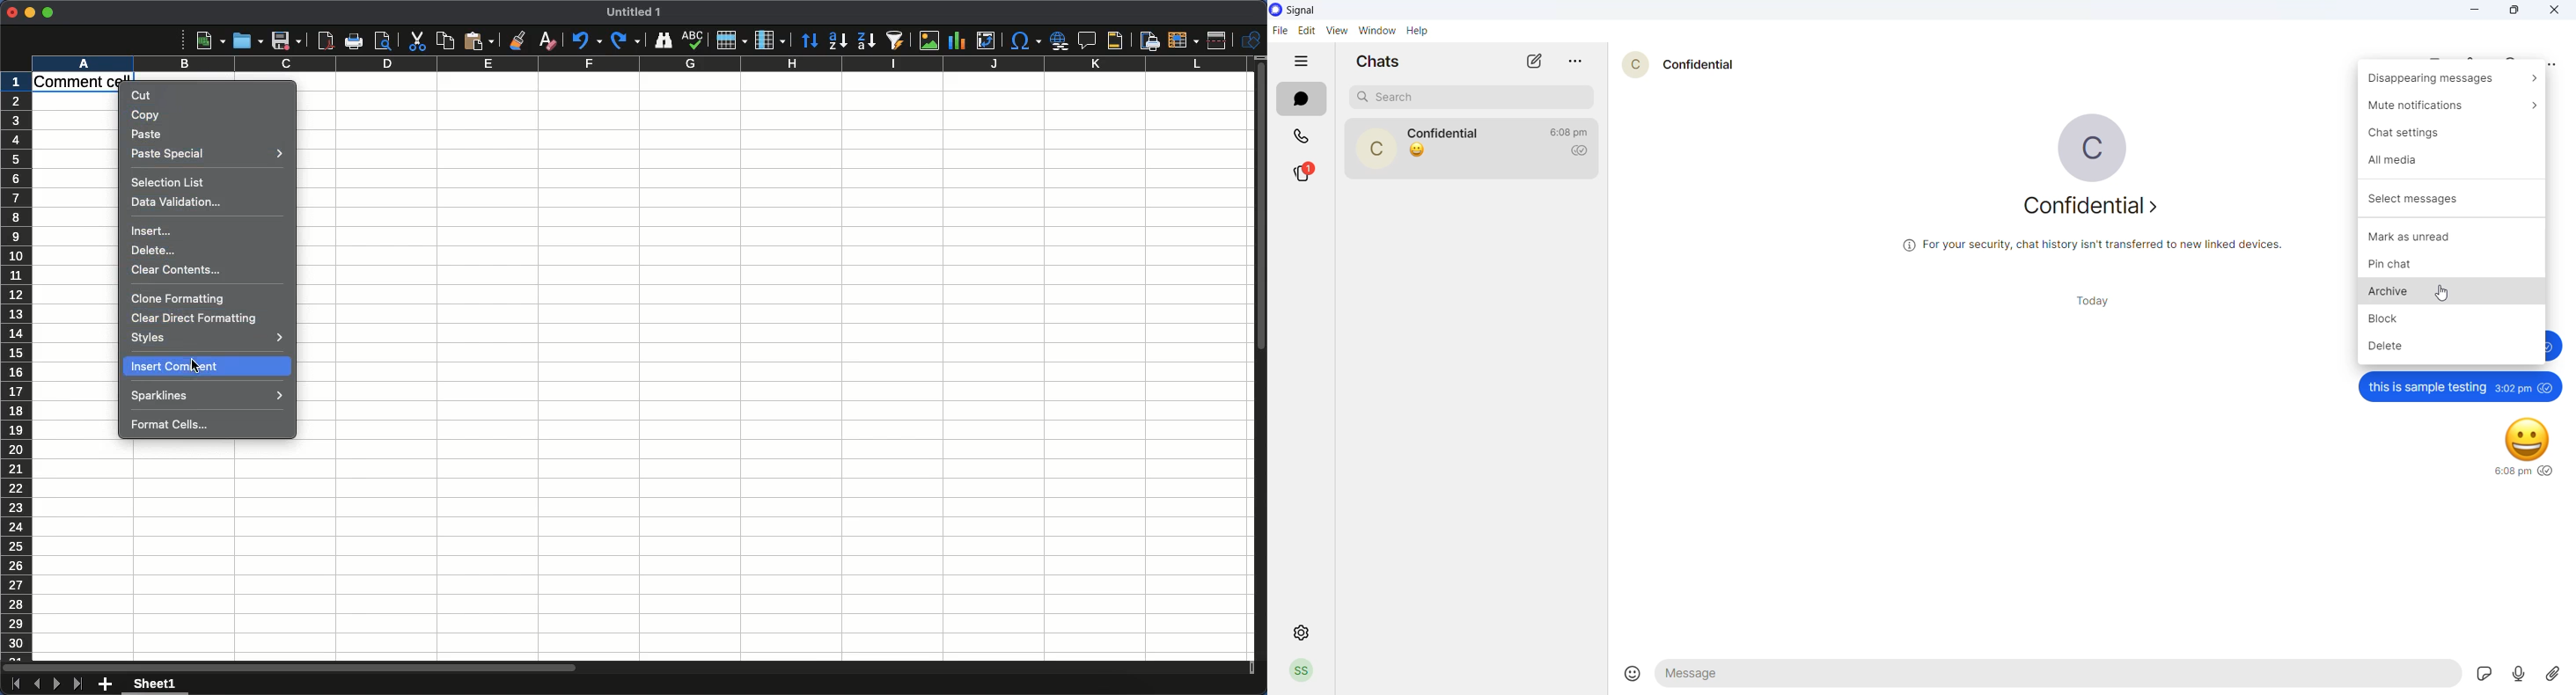 The width and height of the screenshot is (2576, 700). What do you see at coordinates (2451, 319) in the screenshot?
I see `block` at bounding box center [2451, 319].